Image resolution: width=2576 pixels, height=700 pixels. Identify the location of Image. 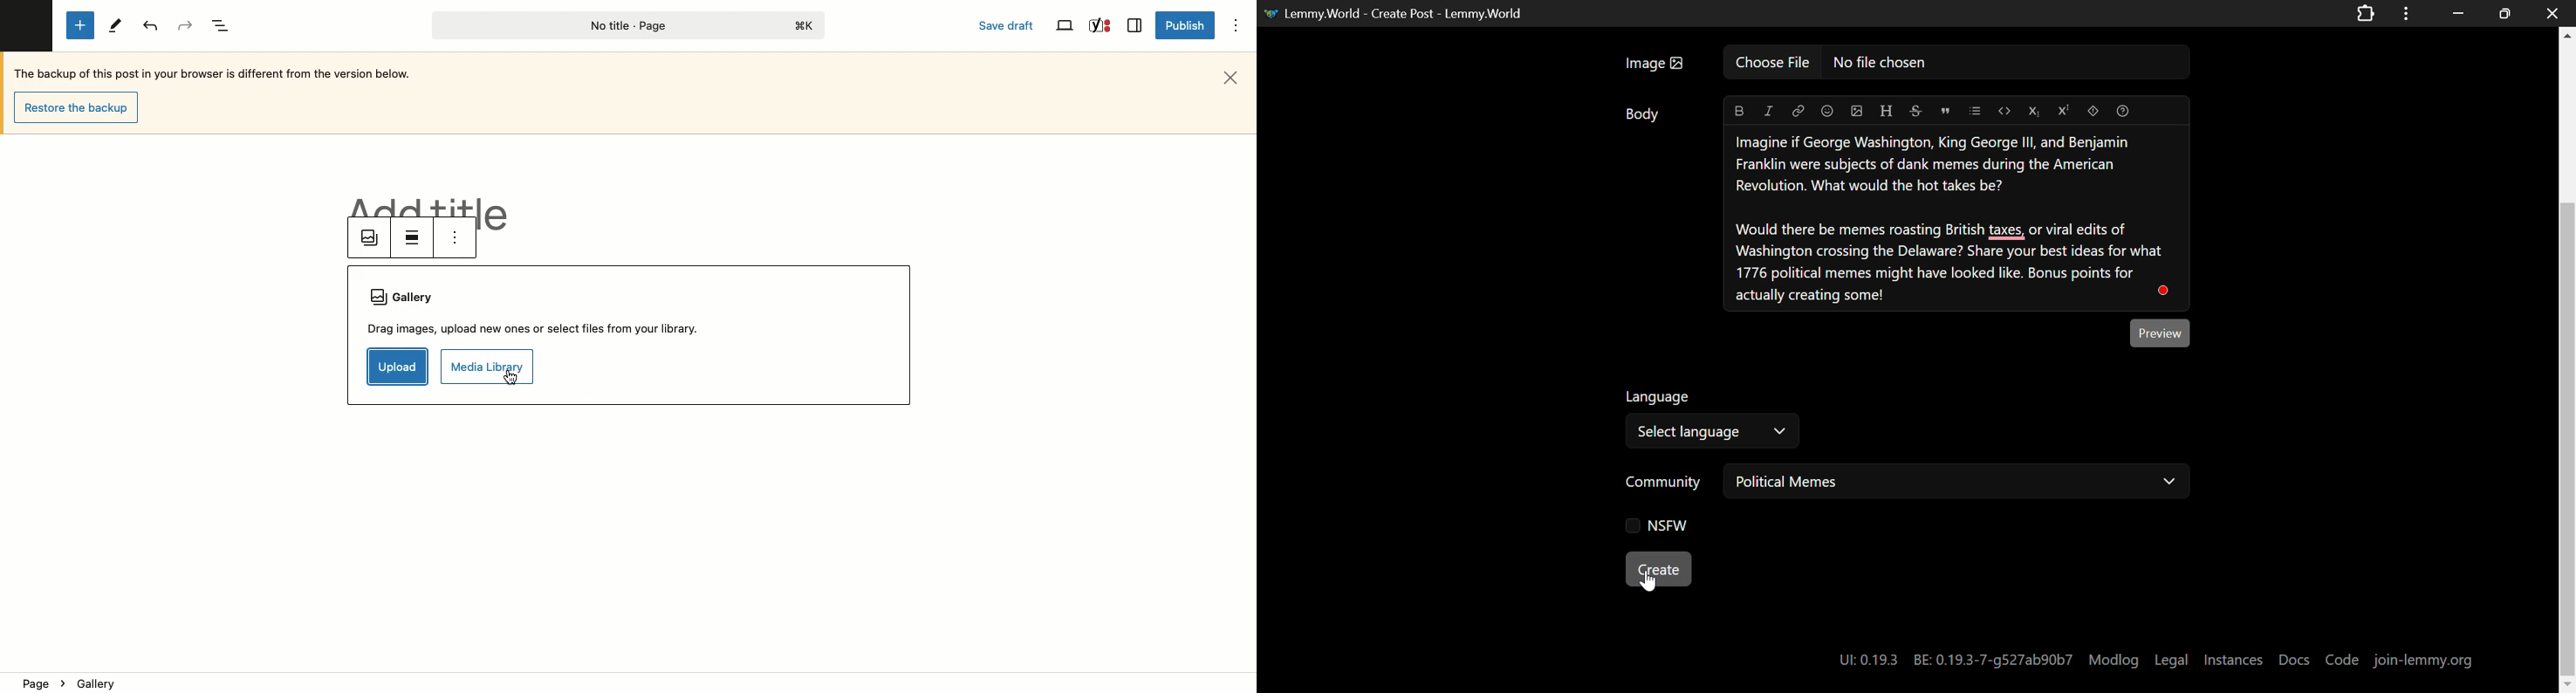
(373, 239).